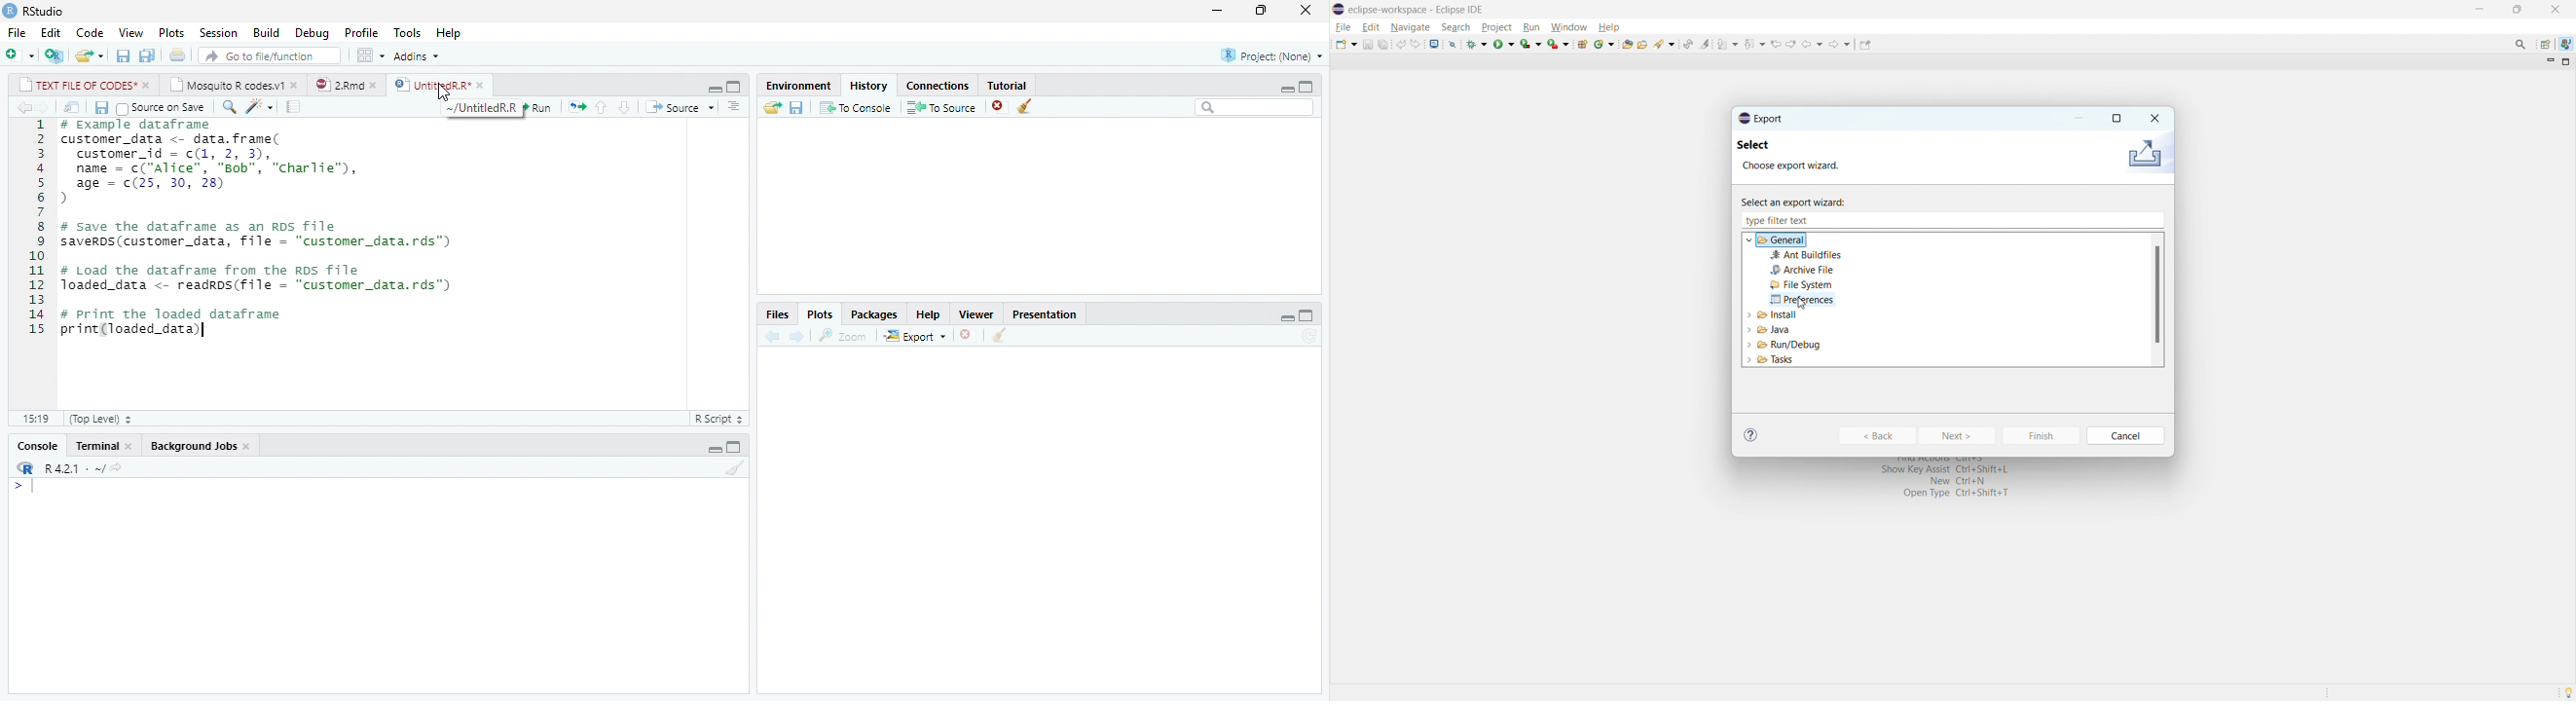 This screenshot has width=2576, height=728. Describe the element at coordinates (1608, 27) in the screenshot. I see `help` at that location.